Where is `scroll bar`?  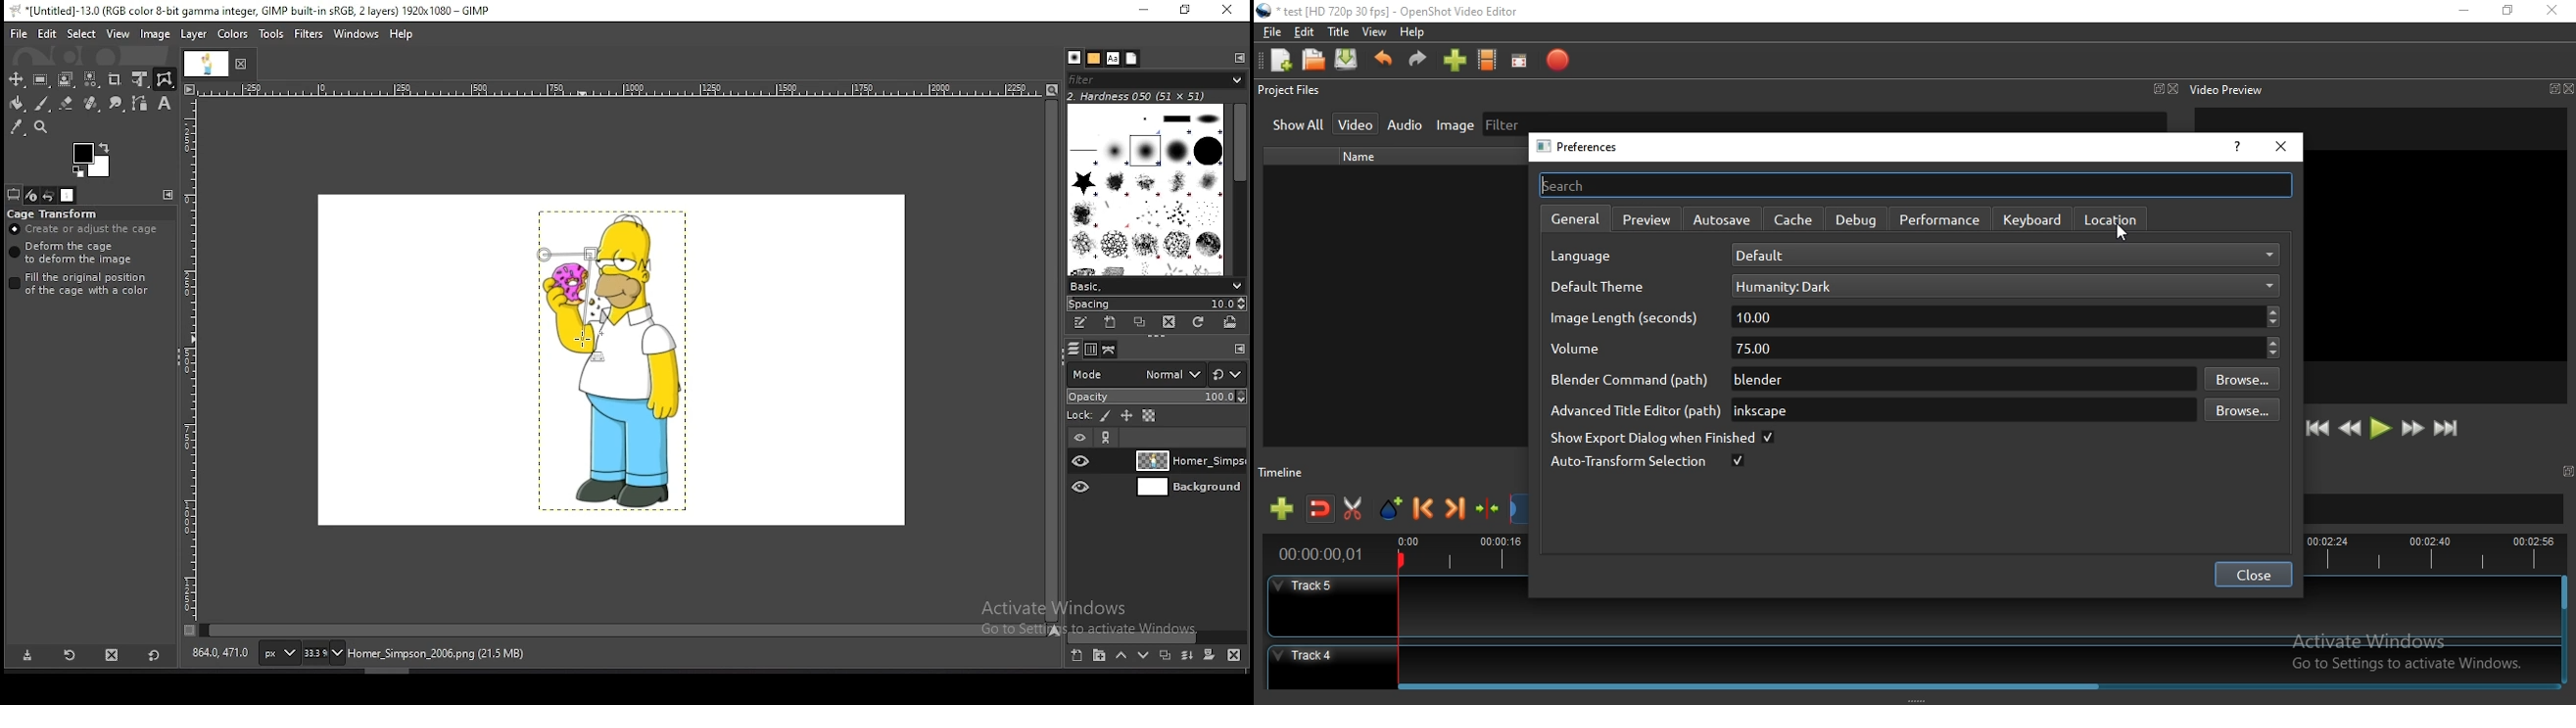 scroll bar is located at coordinates (1238, 186).